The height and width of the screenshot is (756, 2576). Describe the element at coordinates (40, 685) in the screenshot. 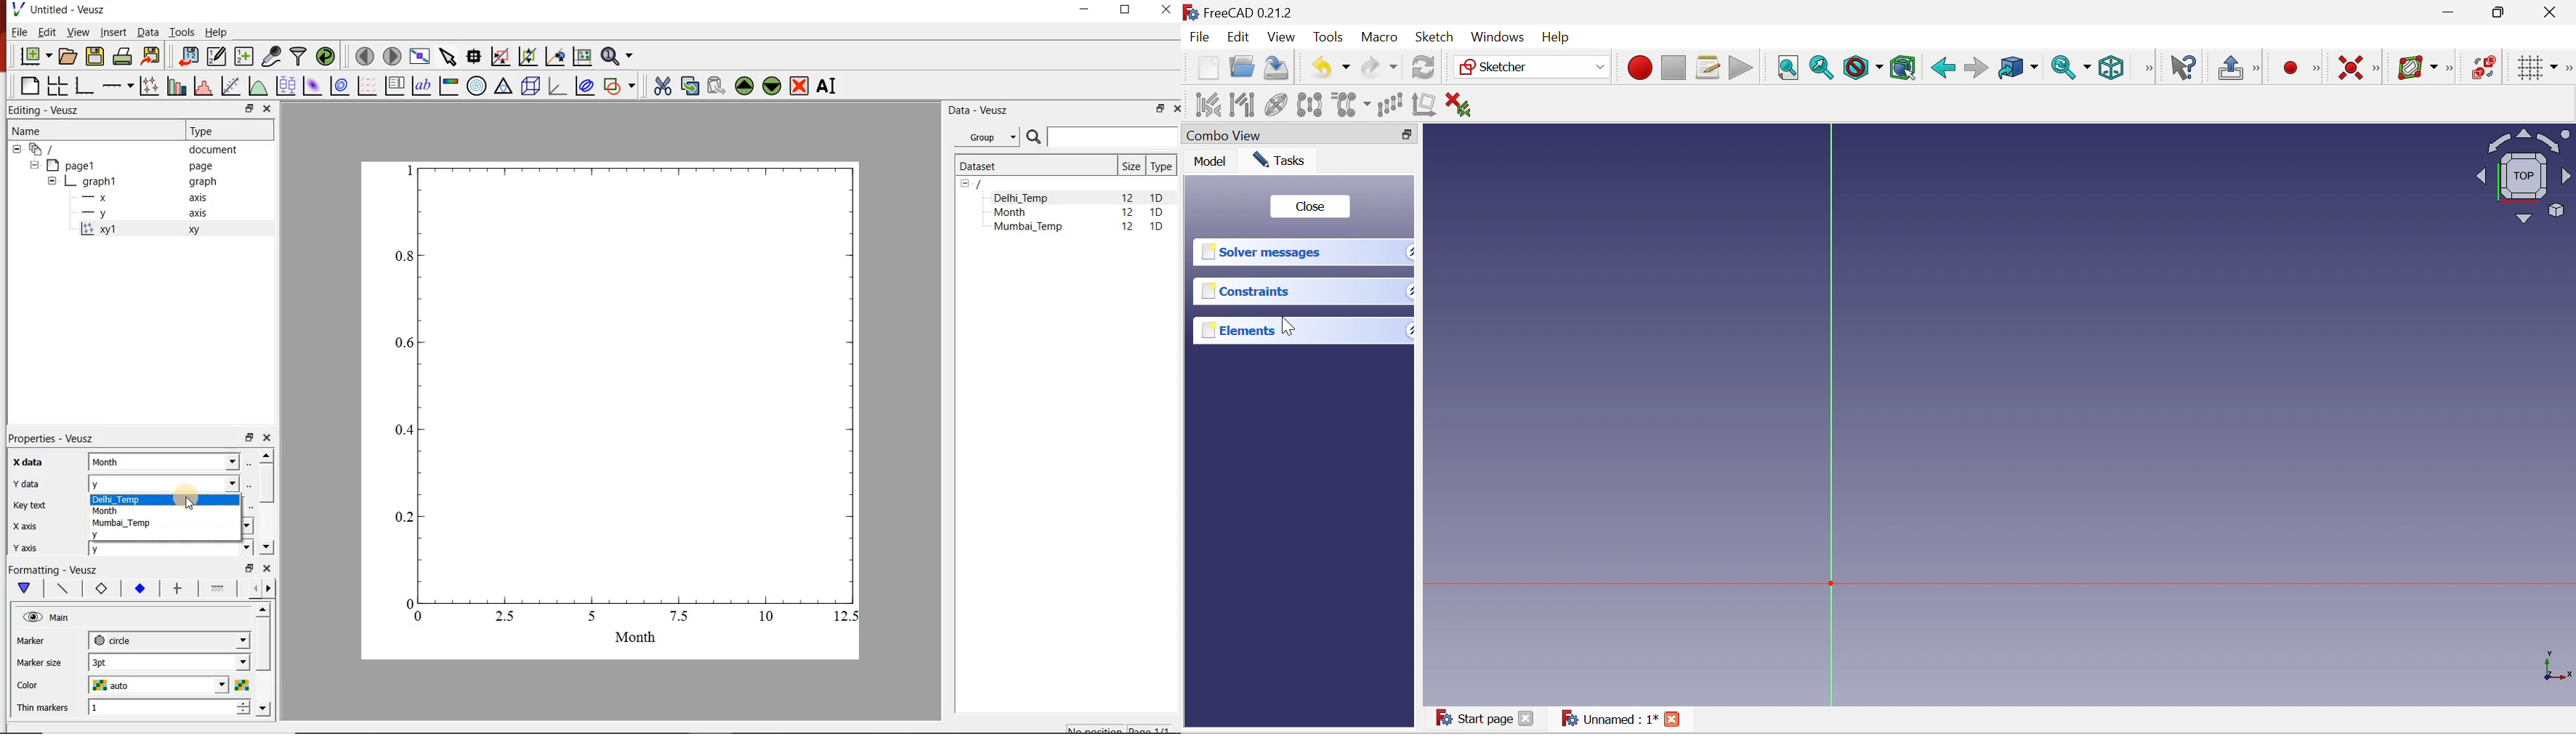

I see `color` at that location.